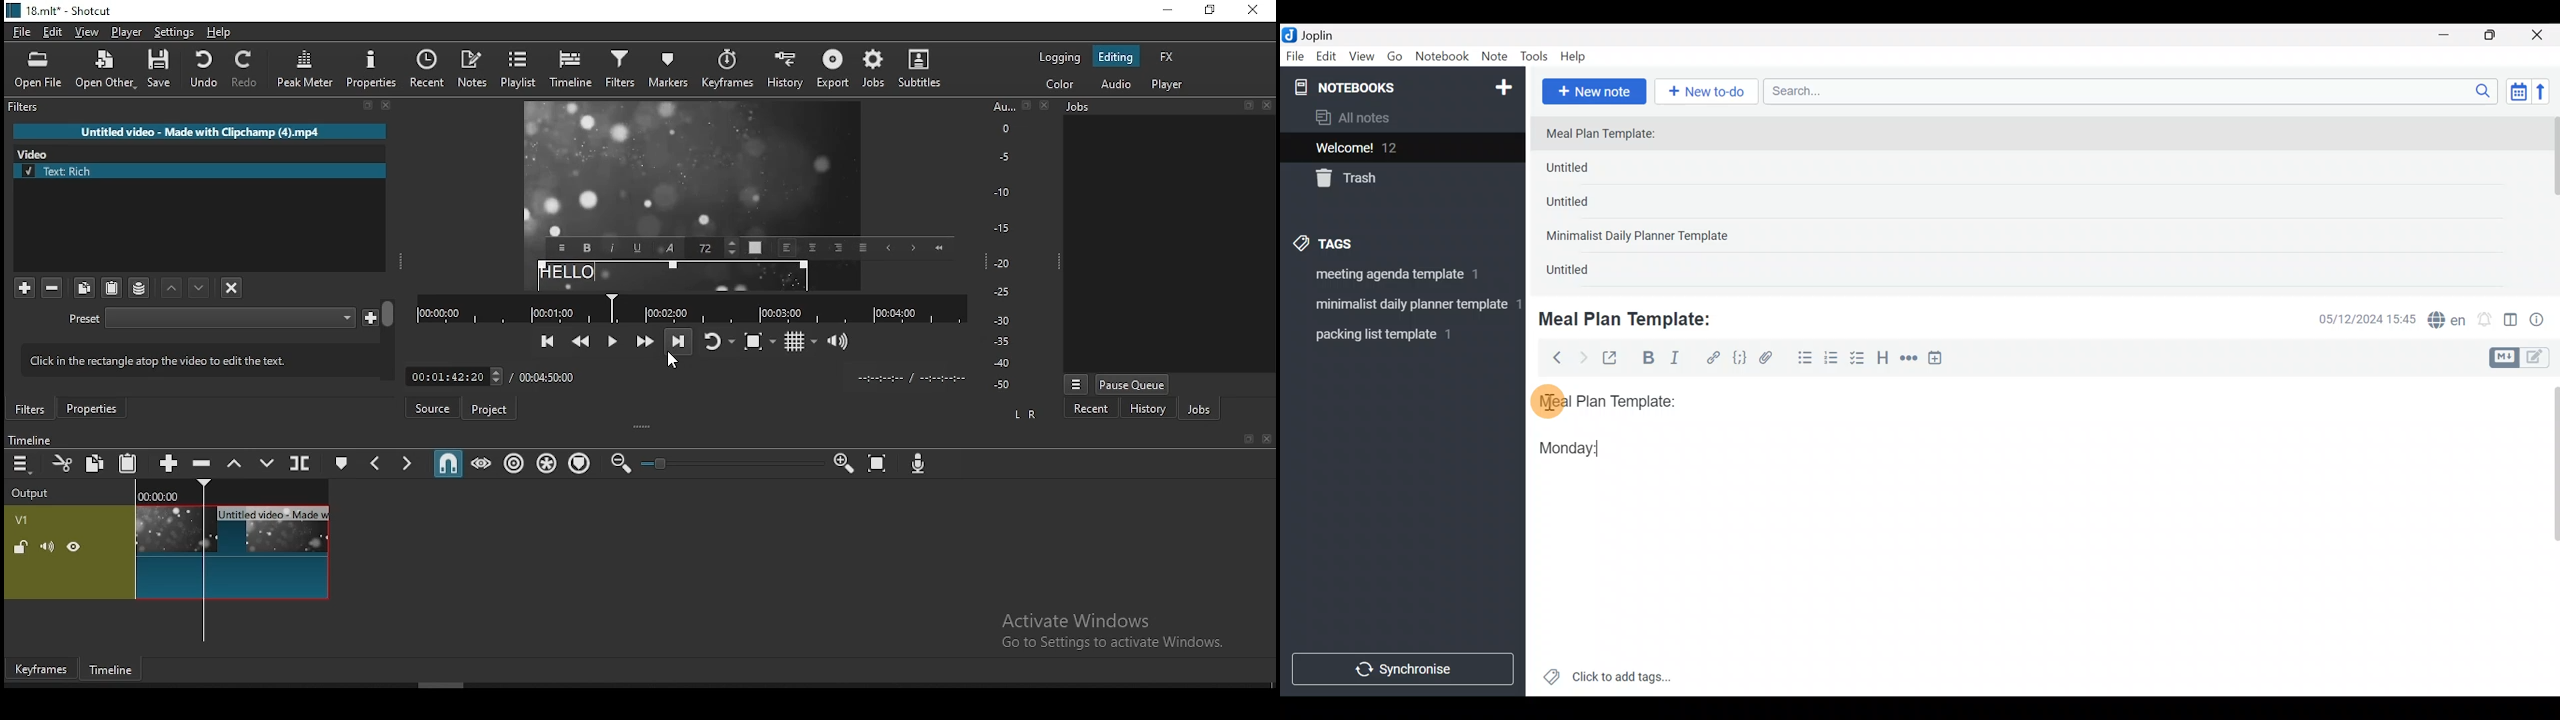  I want to click on New note, so click(1593, 90).